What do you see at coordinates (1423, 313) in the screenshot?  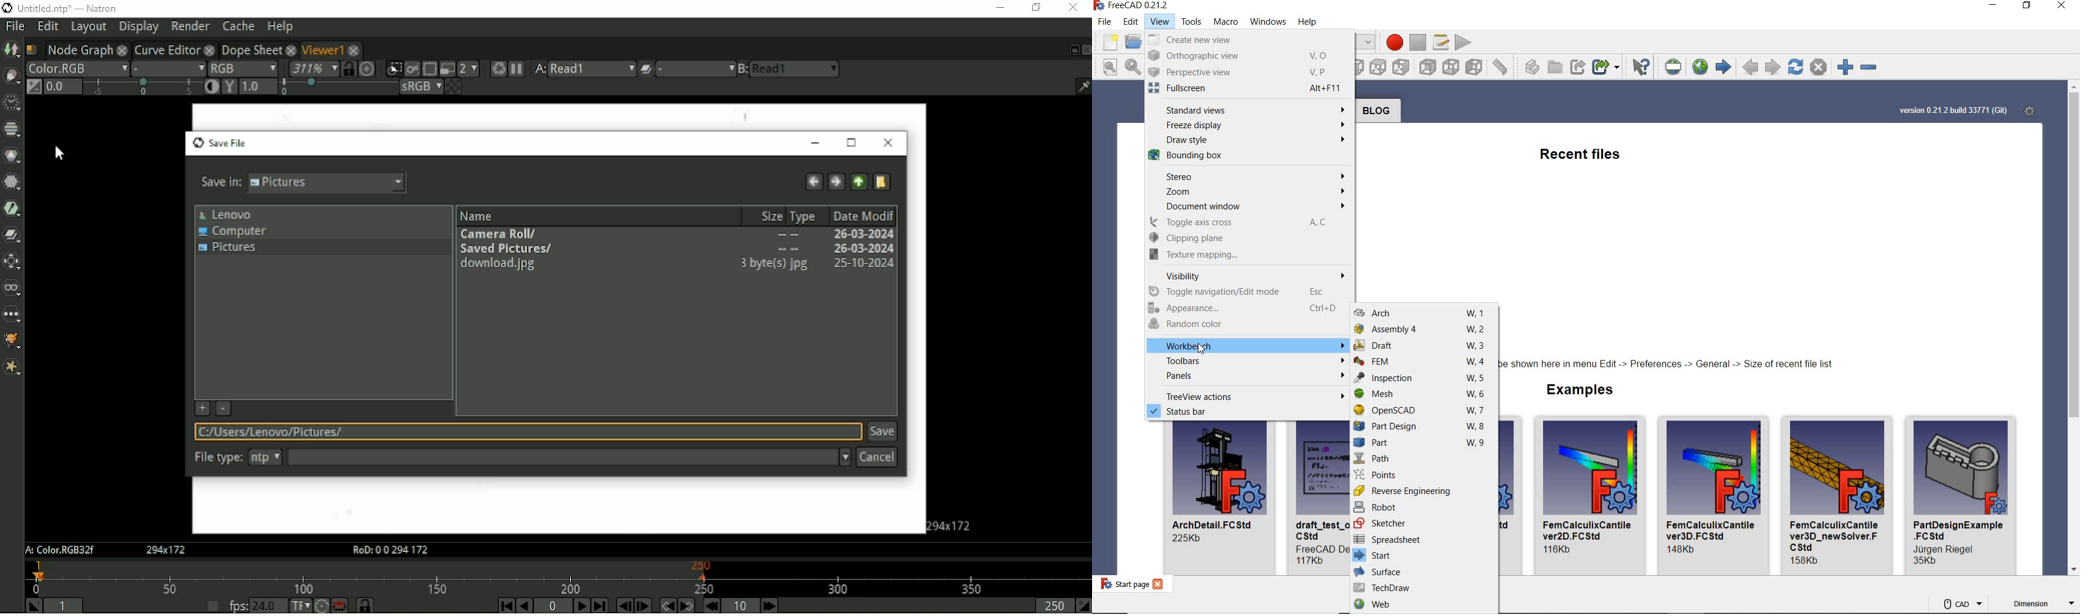 I see `arch` at bounding box center [1423, 313].